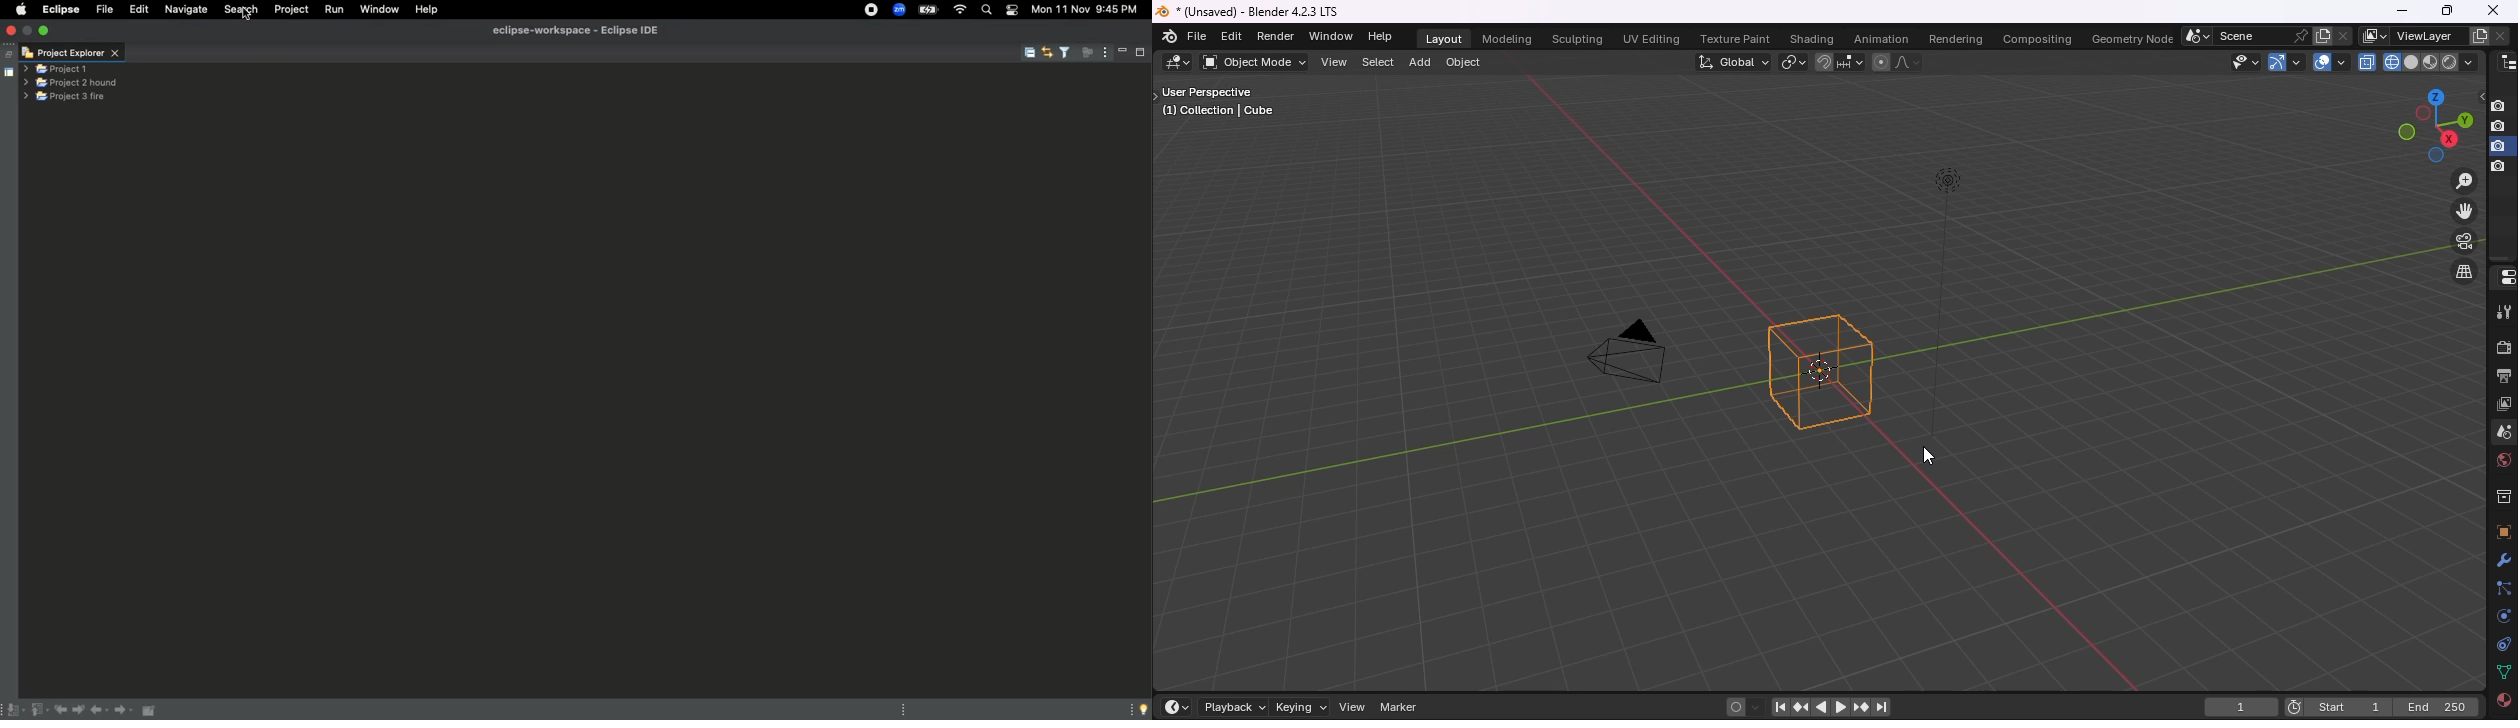 The image size is (2520, 728). Describe the element at coordinates (2504, 405) in the screenshot. I see `view layer` at that location.